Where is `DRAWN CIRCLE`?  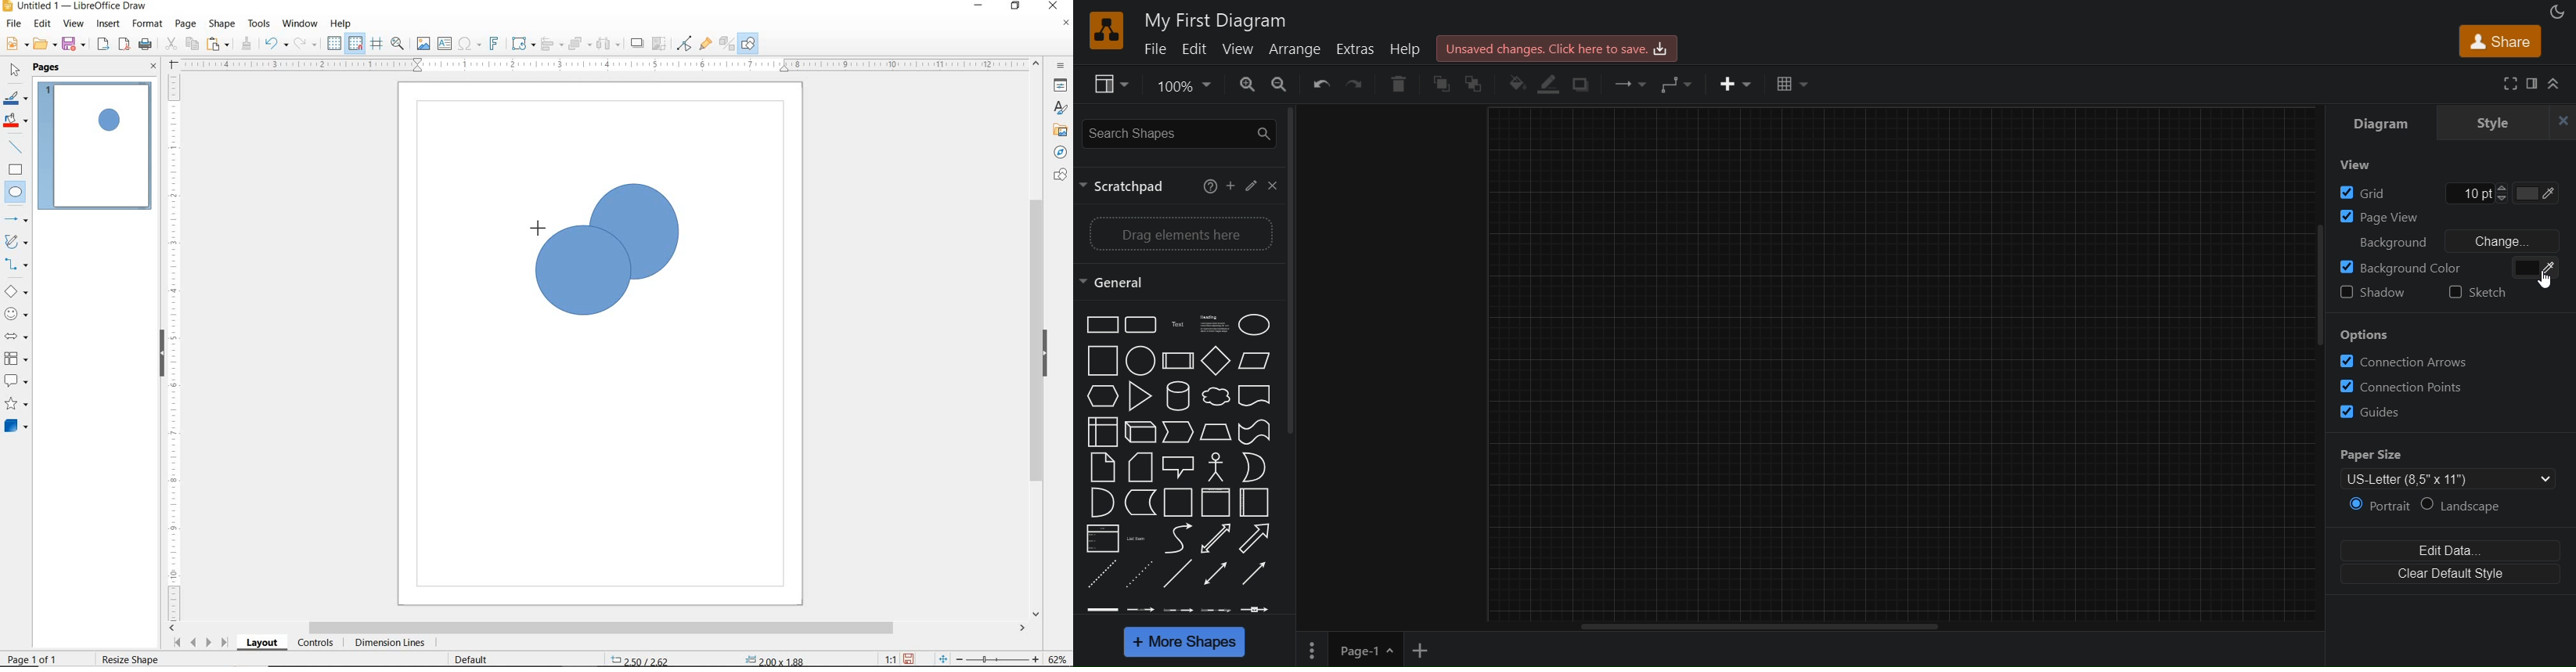
DRAWN CIRCLE is located at coordinates (633, 231).